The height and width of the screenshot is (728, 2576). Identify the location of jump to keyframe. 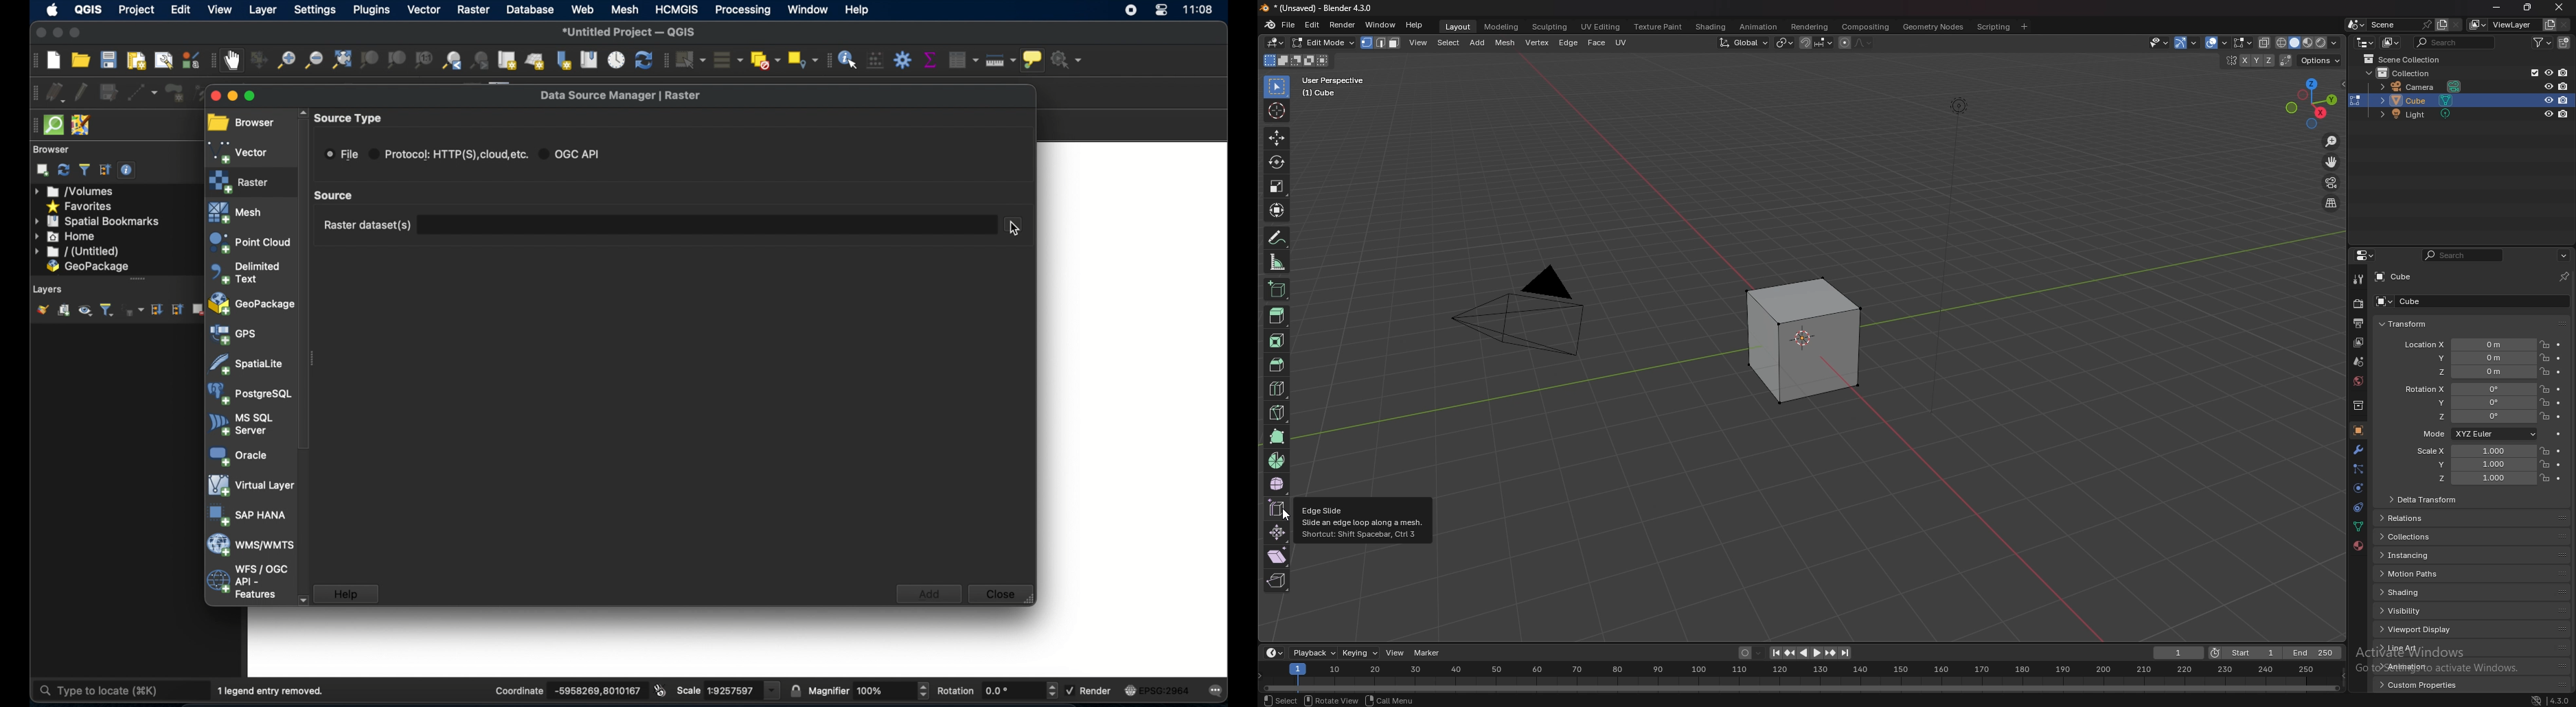
(1790, 653).